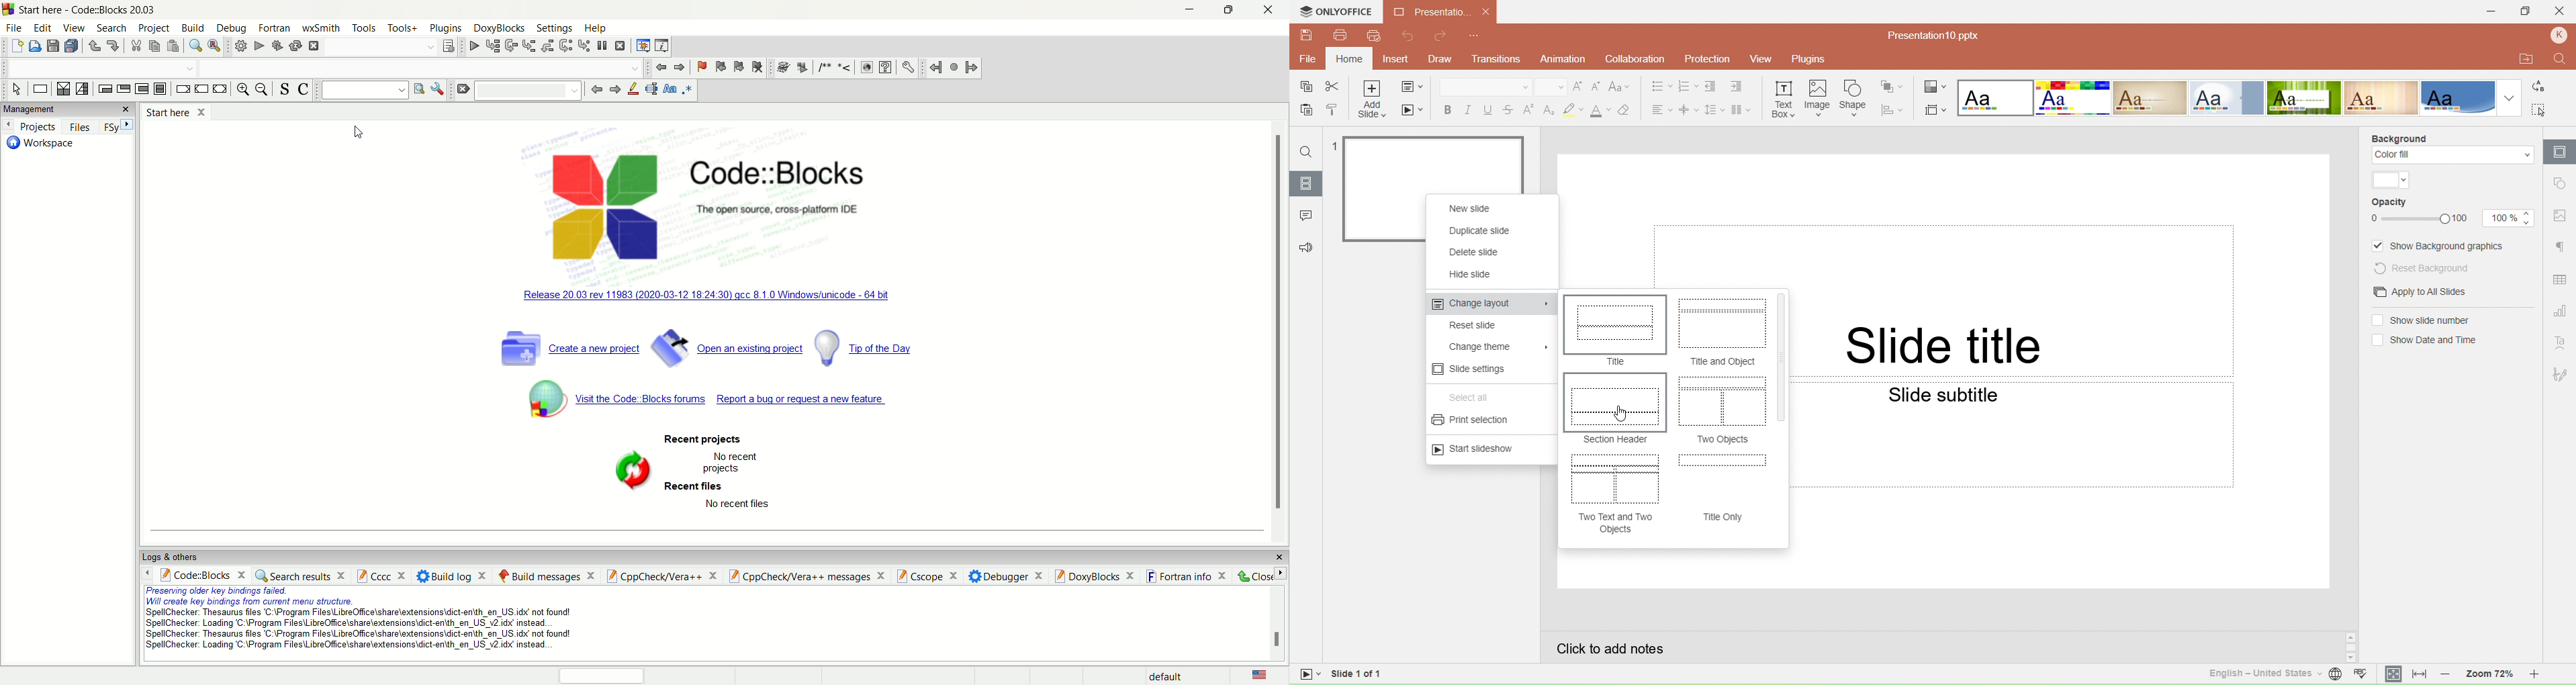 Image resolution: width=2576 pixels, height=700 pixels. Describe the element at coordinates (1894, 109) in the screenshot. I see `Align shape` at that location.